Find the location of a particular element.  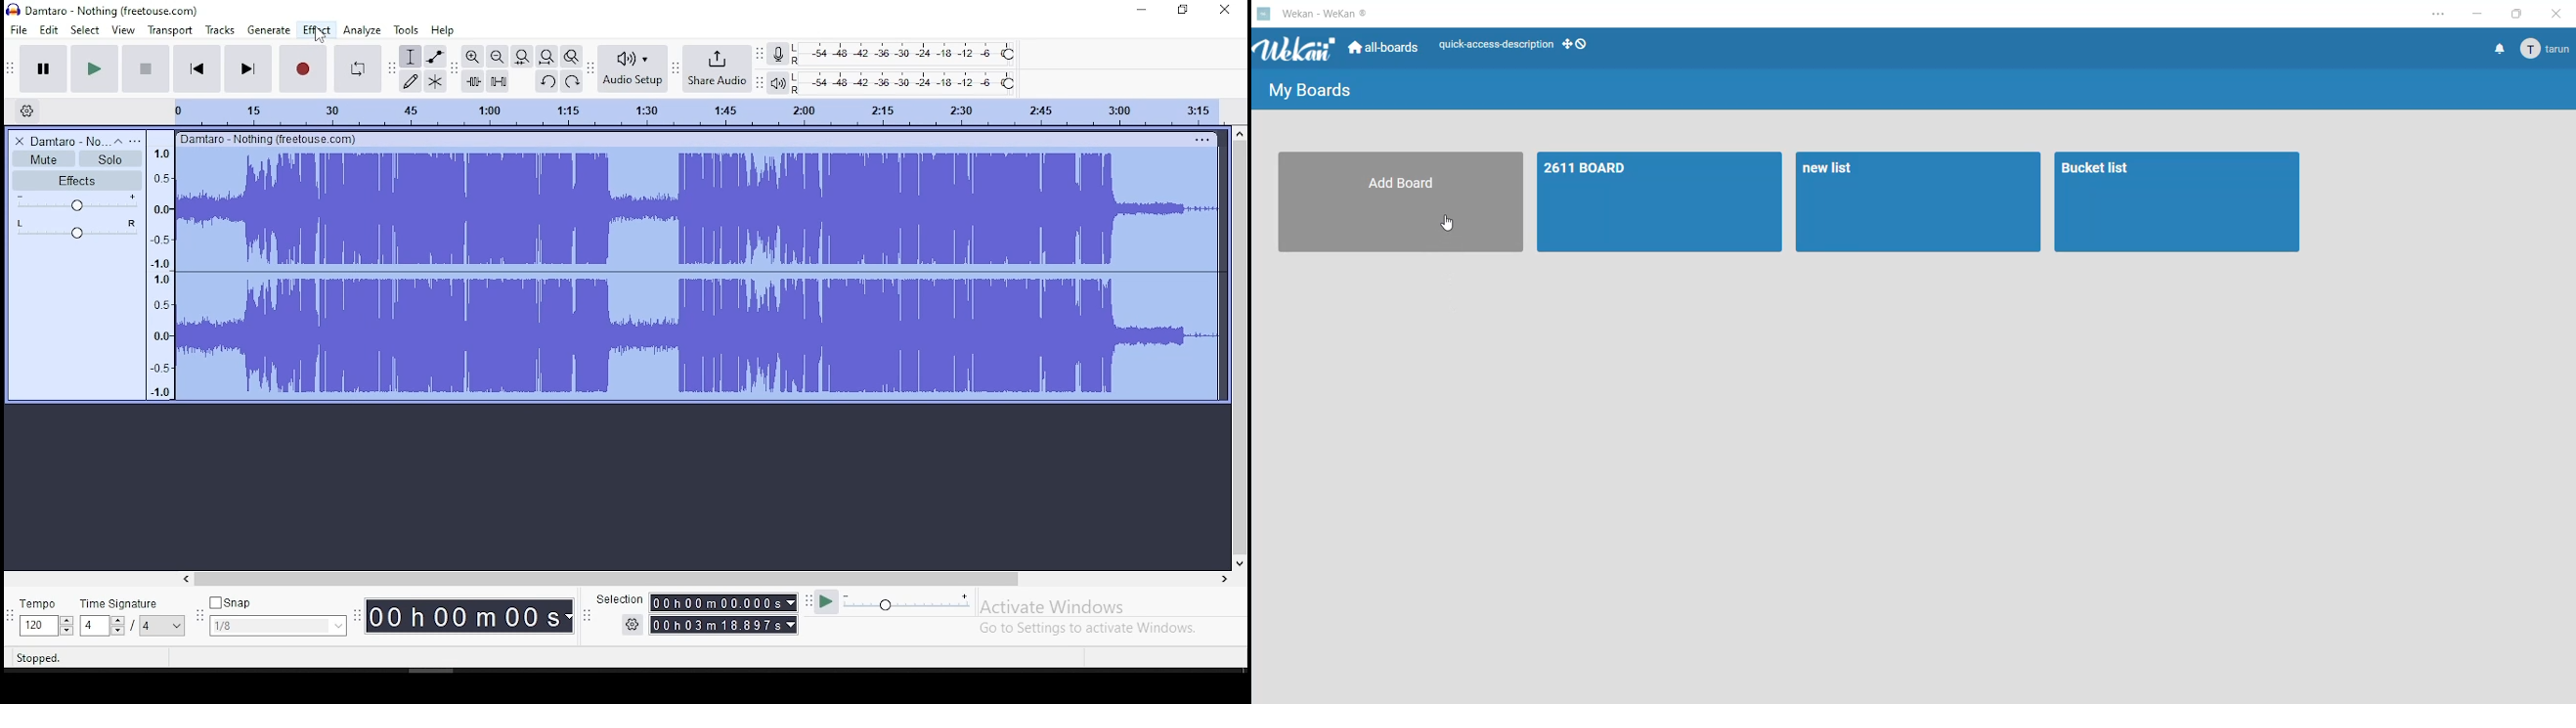

00 h 03 m 18.897 is located at coordinates (716, 625).